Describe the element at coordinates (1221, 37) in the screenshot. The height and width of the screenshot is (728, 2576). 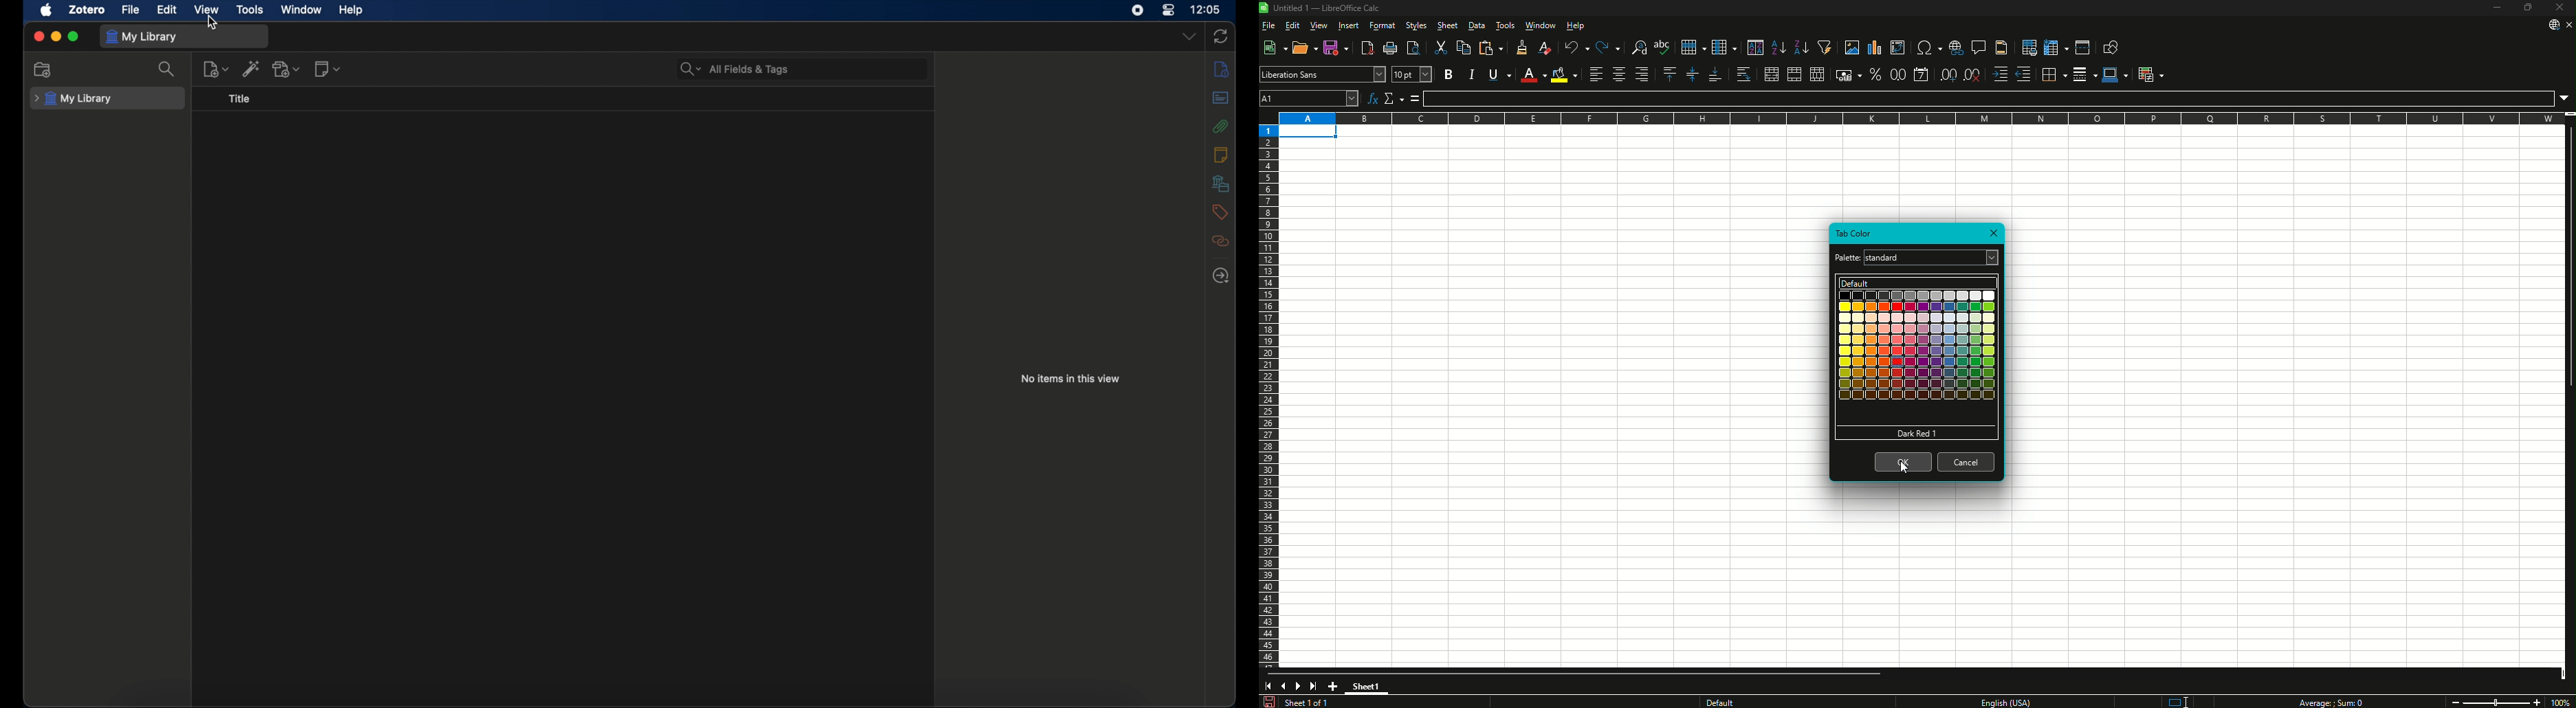
I see `sync` at that location.